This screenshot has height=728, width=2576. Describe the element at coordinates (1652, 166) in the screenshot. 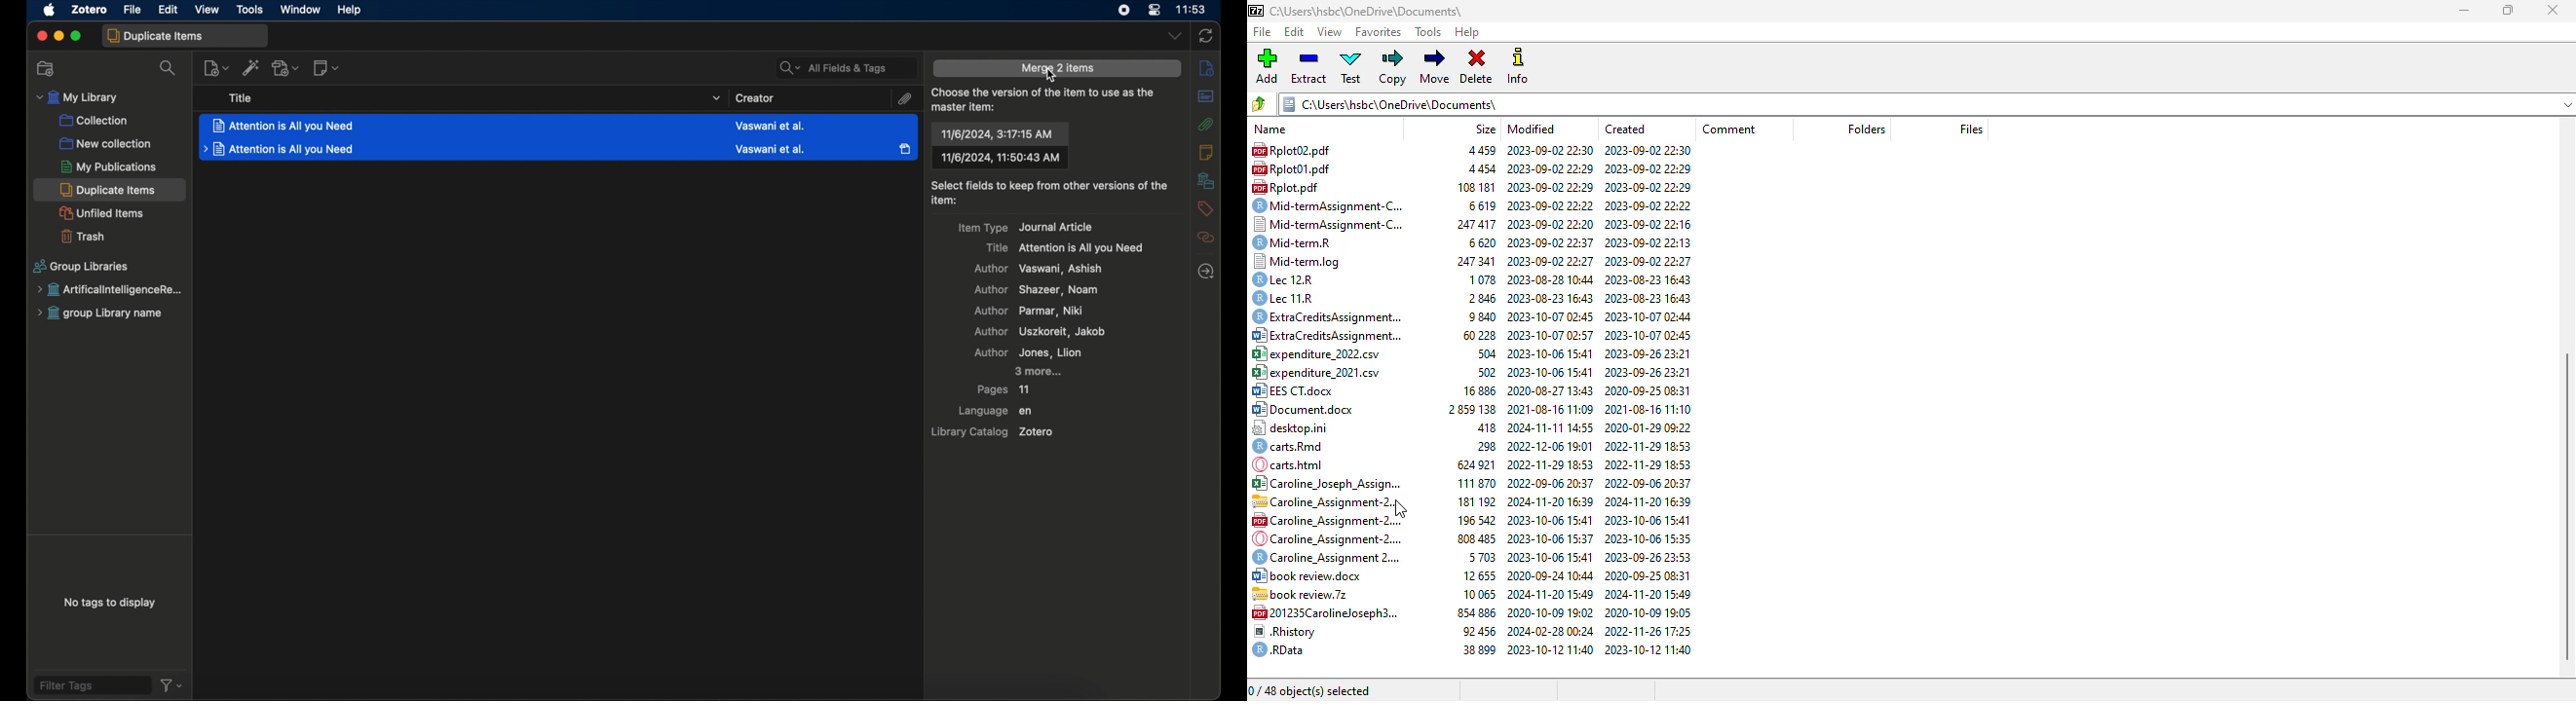

I see `2023-09-02 22:29` at that location.